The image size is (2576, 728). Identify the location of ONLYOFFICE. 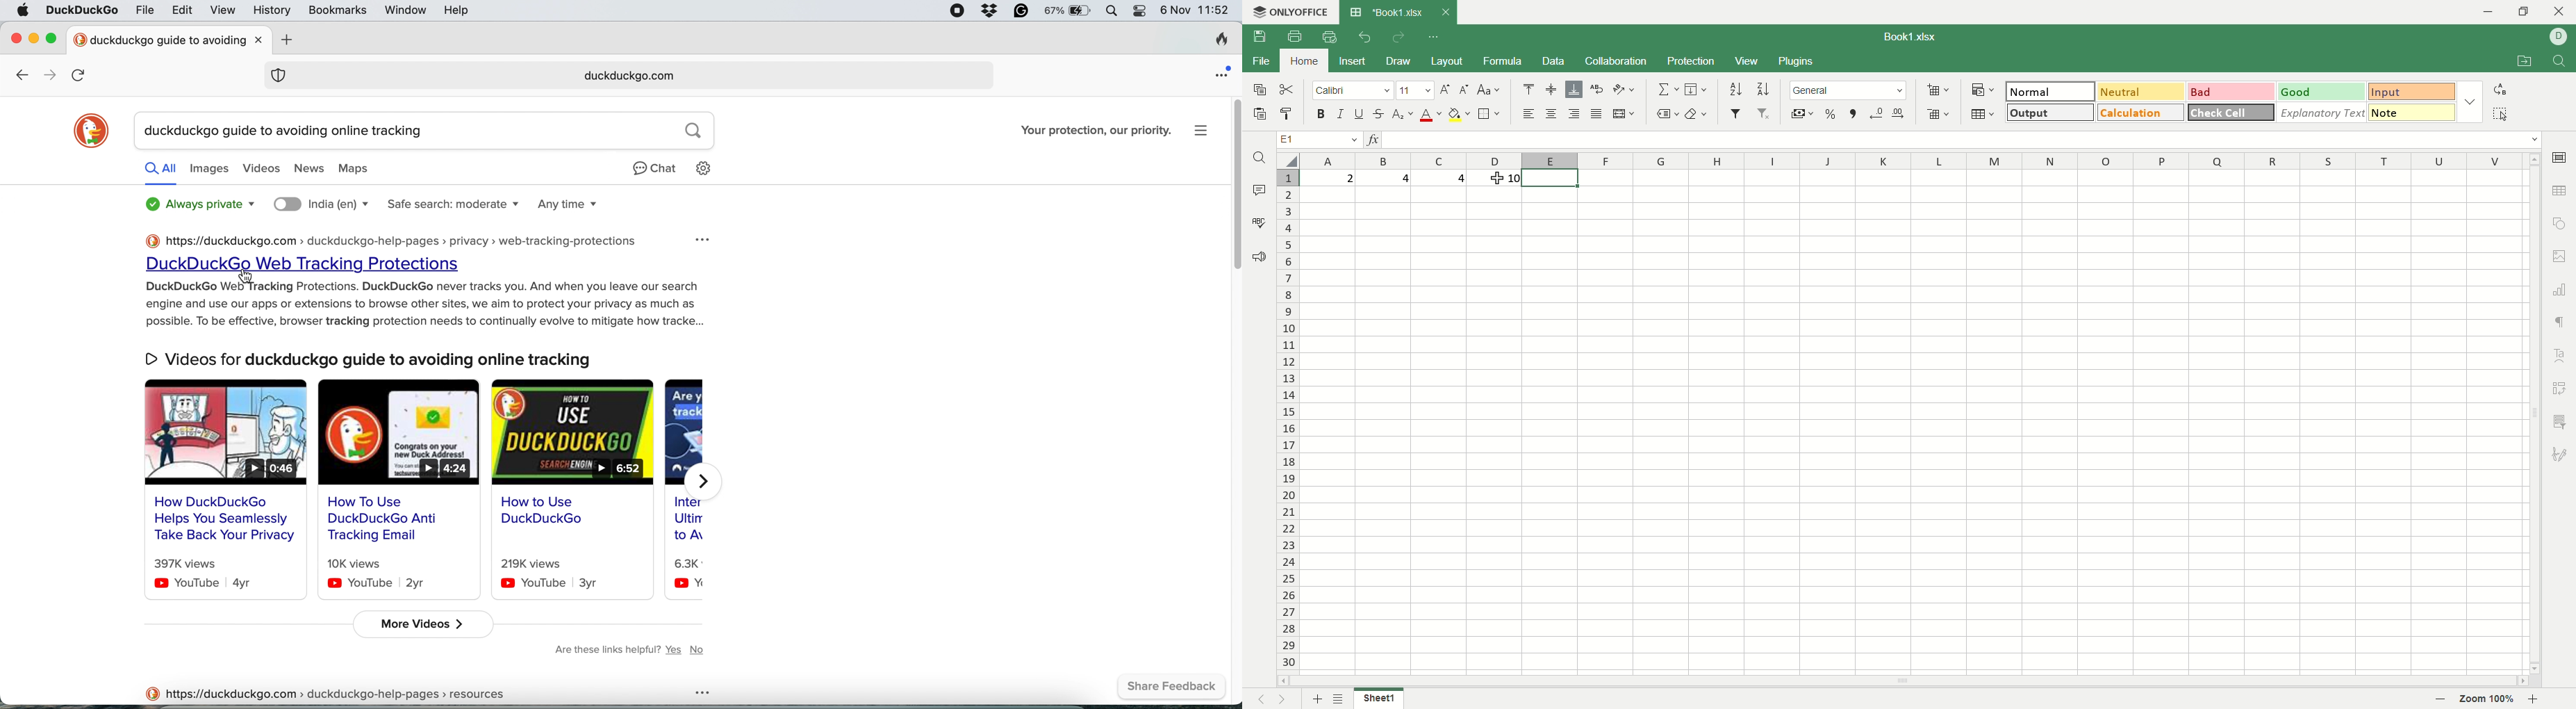
(1291, 11).